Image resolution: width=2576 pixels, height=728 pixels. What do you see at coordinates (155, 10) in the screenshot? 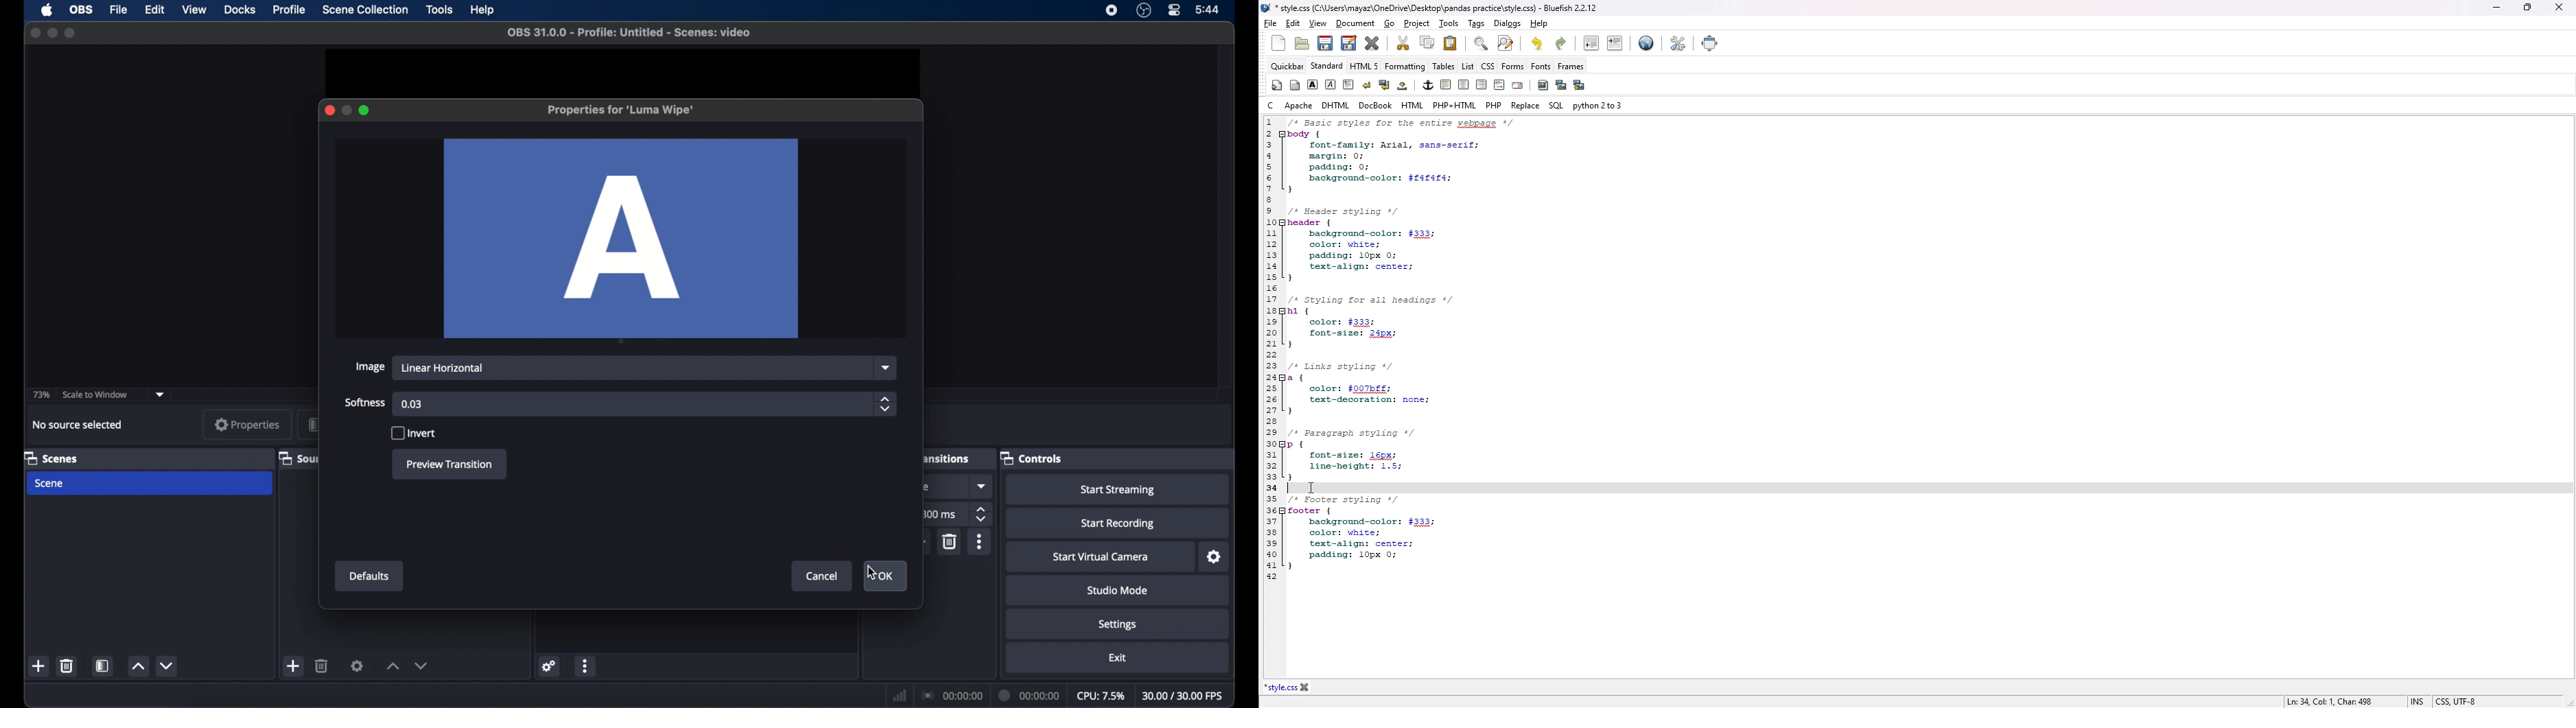
I see `edit` at bounding box center [155, 10].